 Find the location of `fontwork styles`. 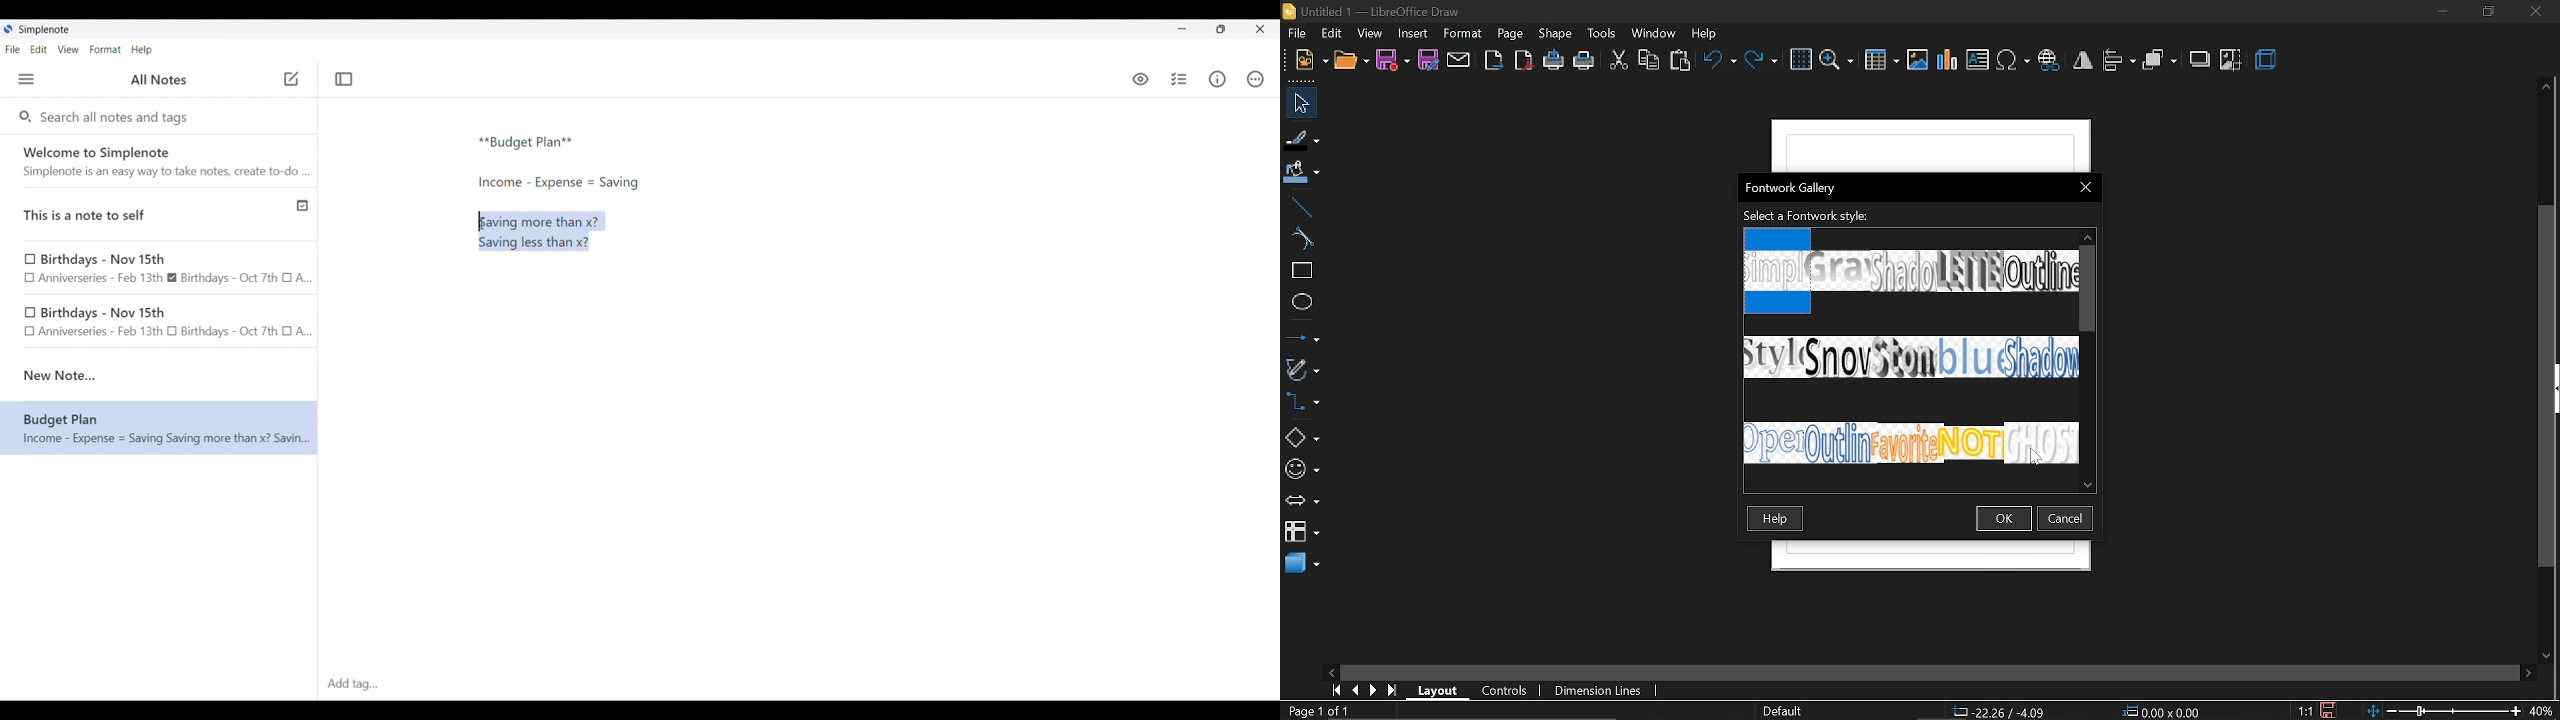

fontwork styles is located at coordinates (1908, 346).